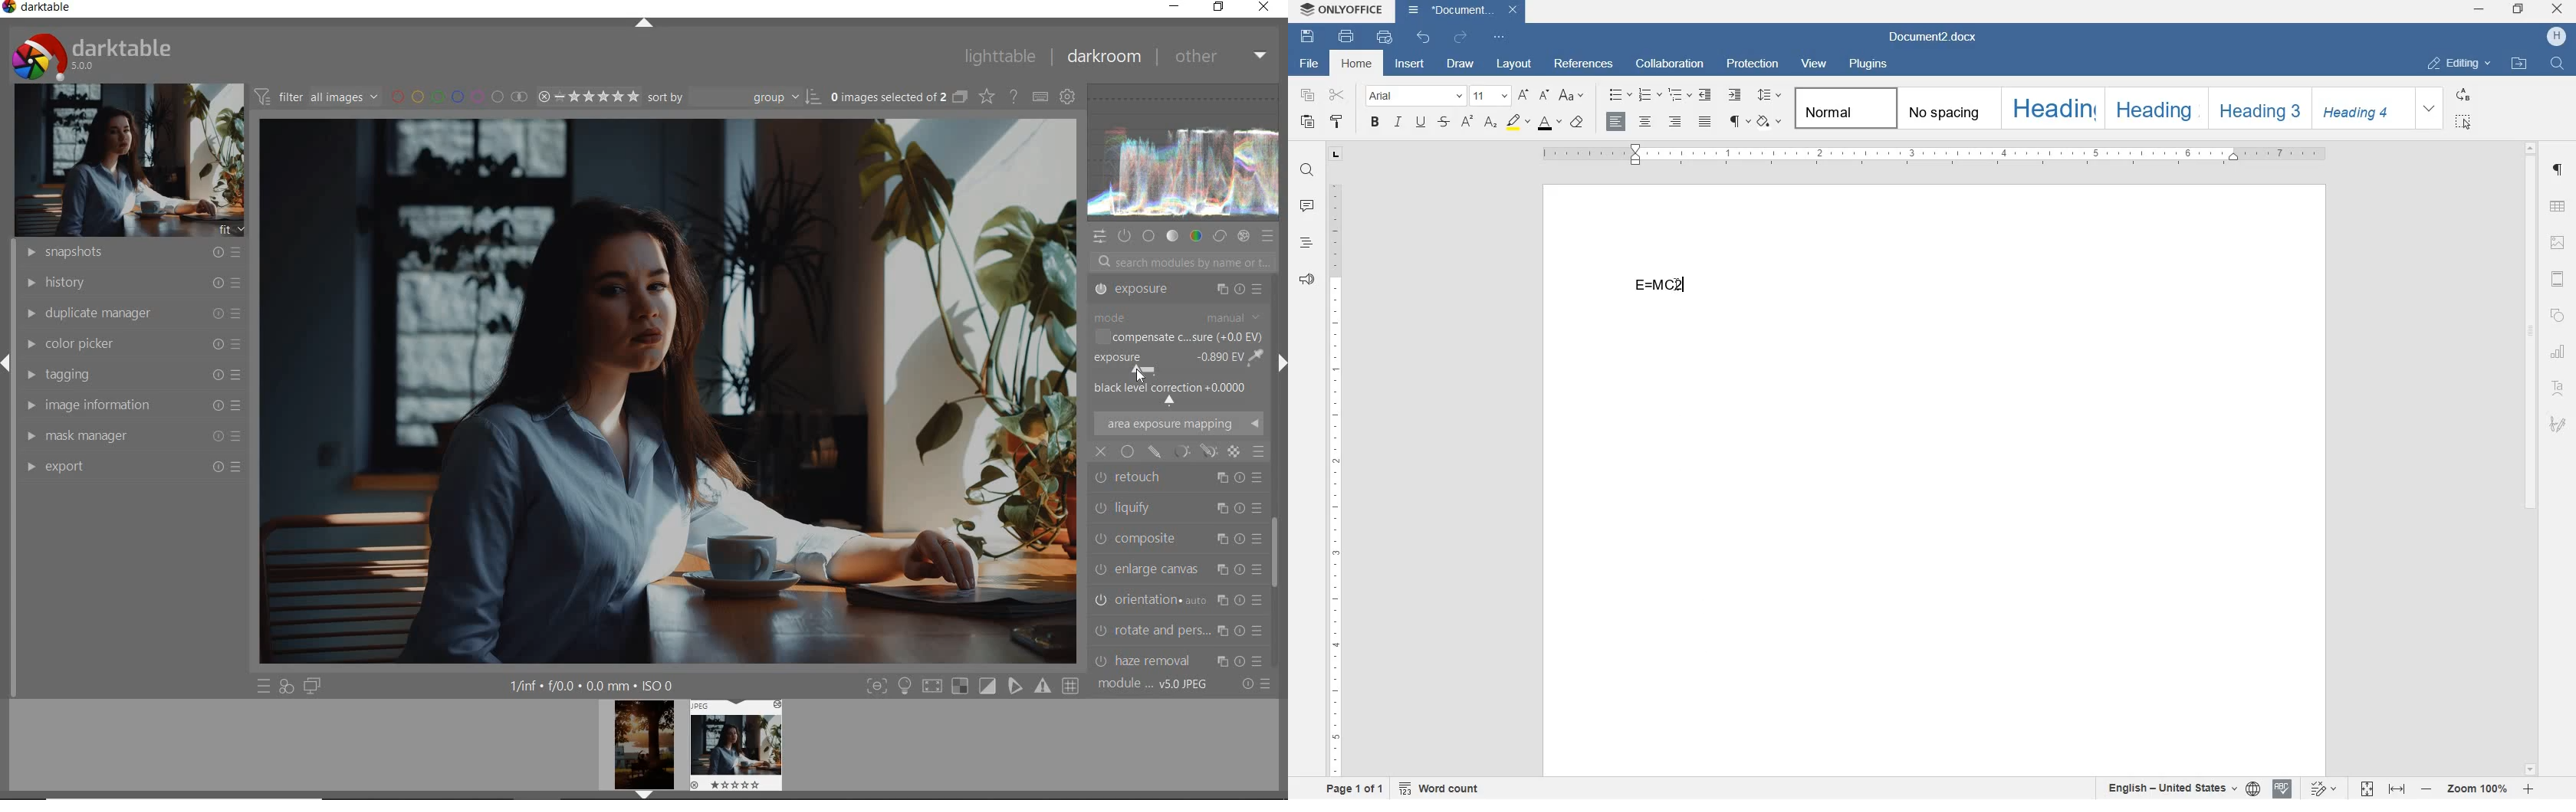 The width and height of the screenshot is (2576, 812). What do you see at coordinates (1843, 107) in the screenshot?
I see `Normal` at bounding box center [1843, 107].